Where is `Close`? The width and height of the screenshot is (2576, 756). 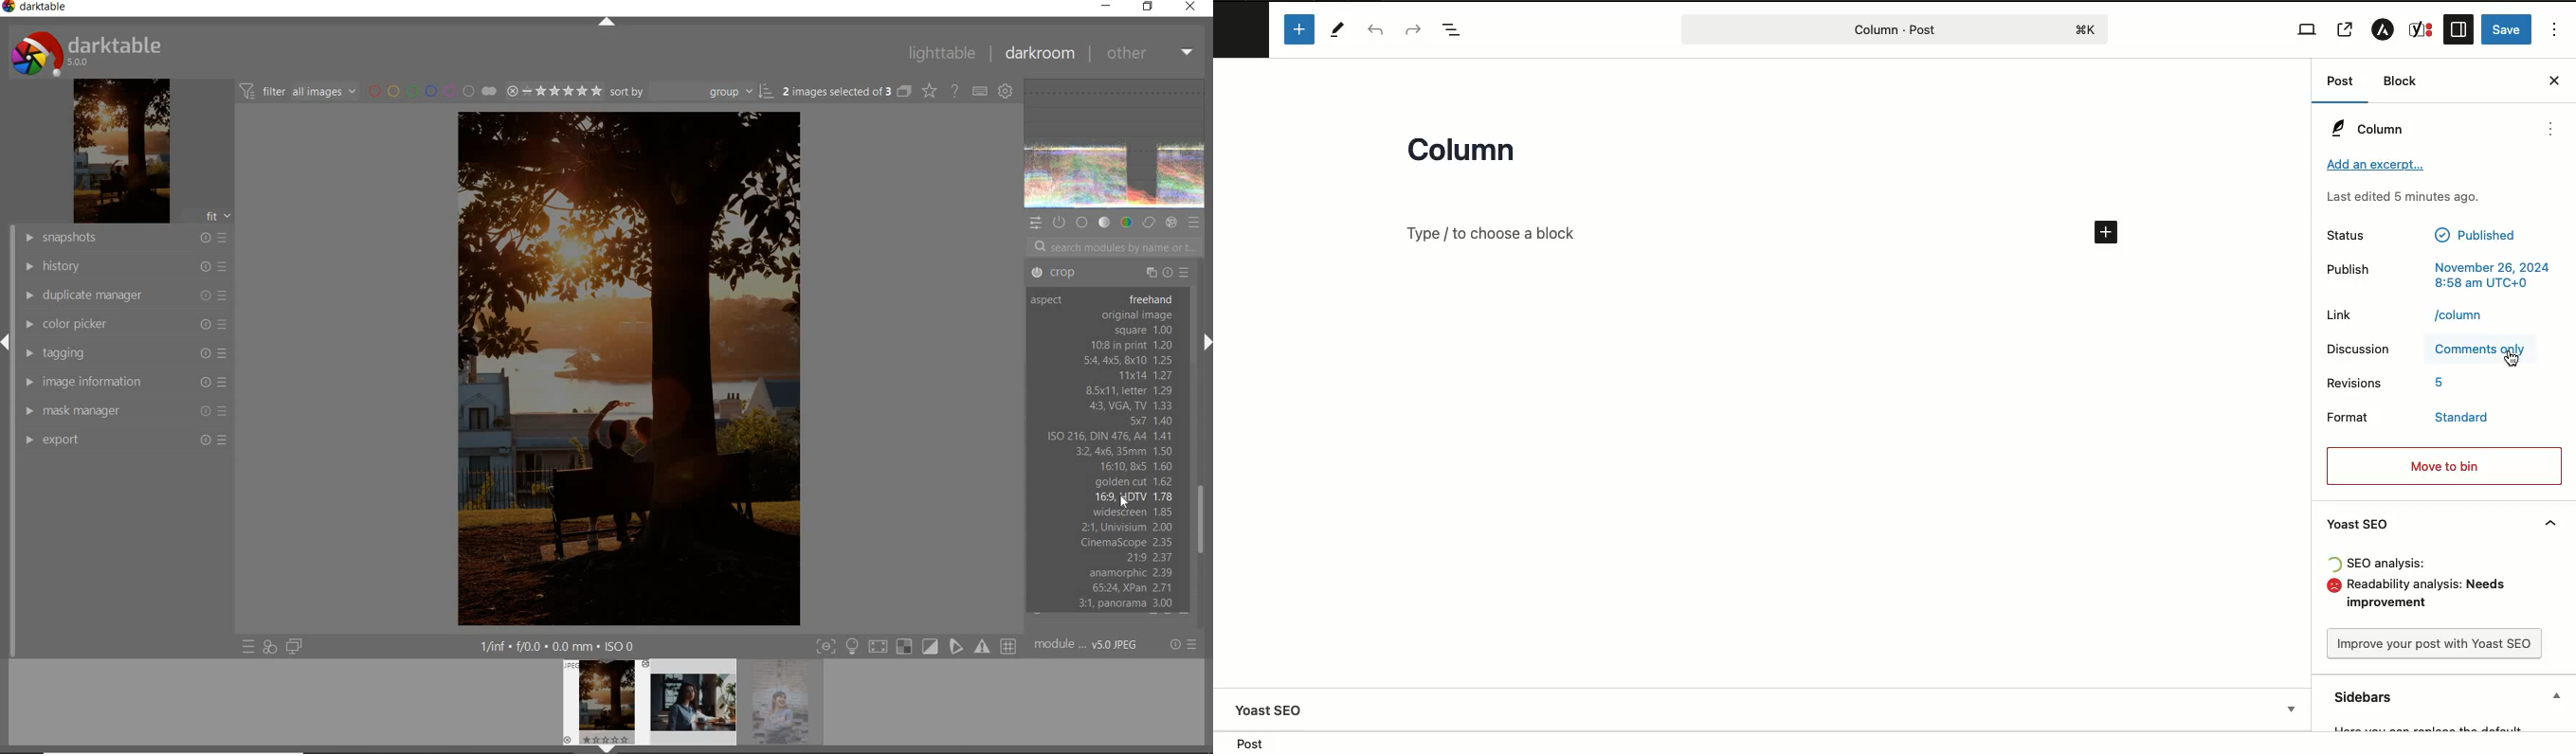
Close is located at coordinates (2554, 81).